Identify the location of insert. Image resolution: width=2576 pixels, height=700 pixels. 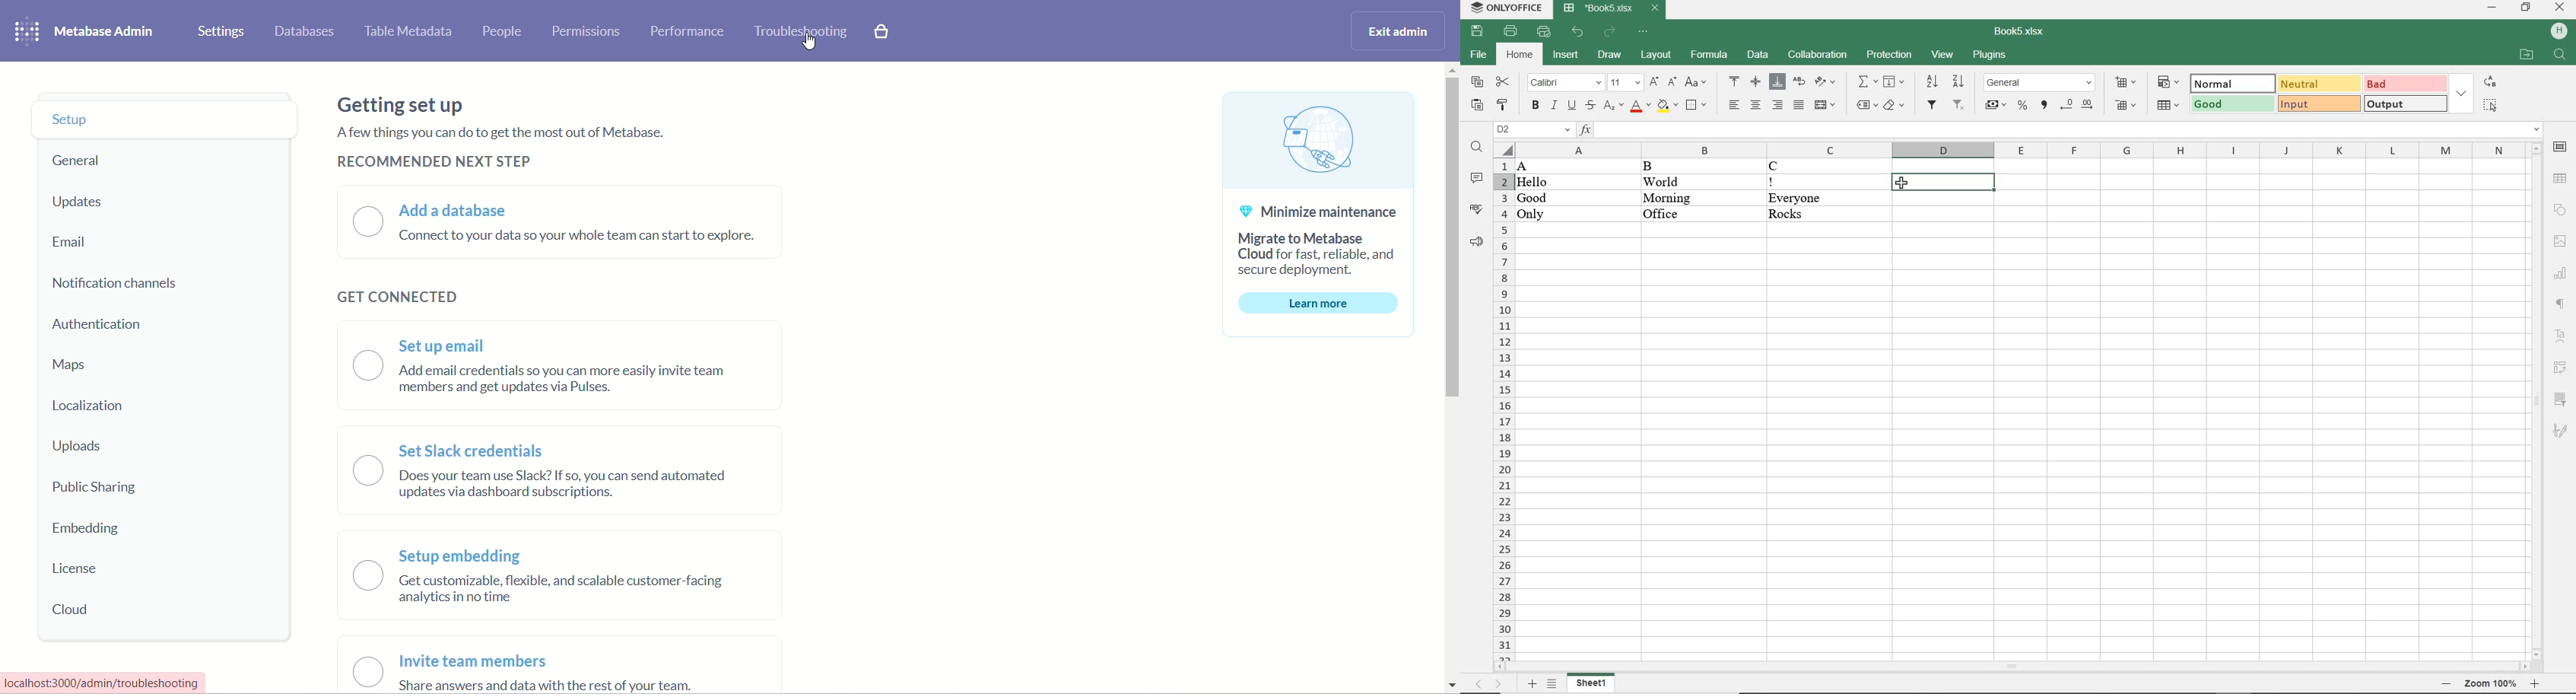
(1566, 57).